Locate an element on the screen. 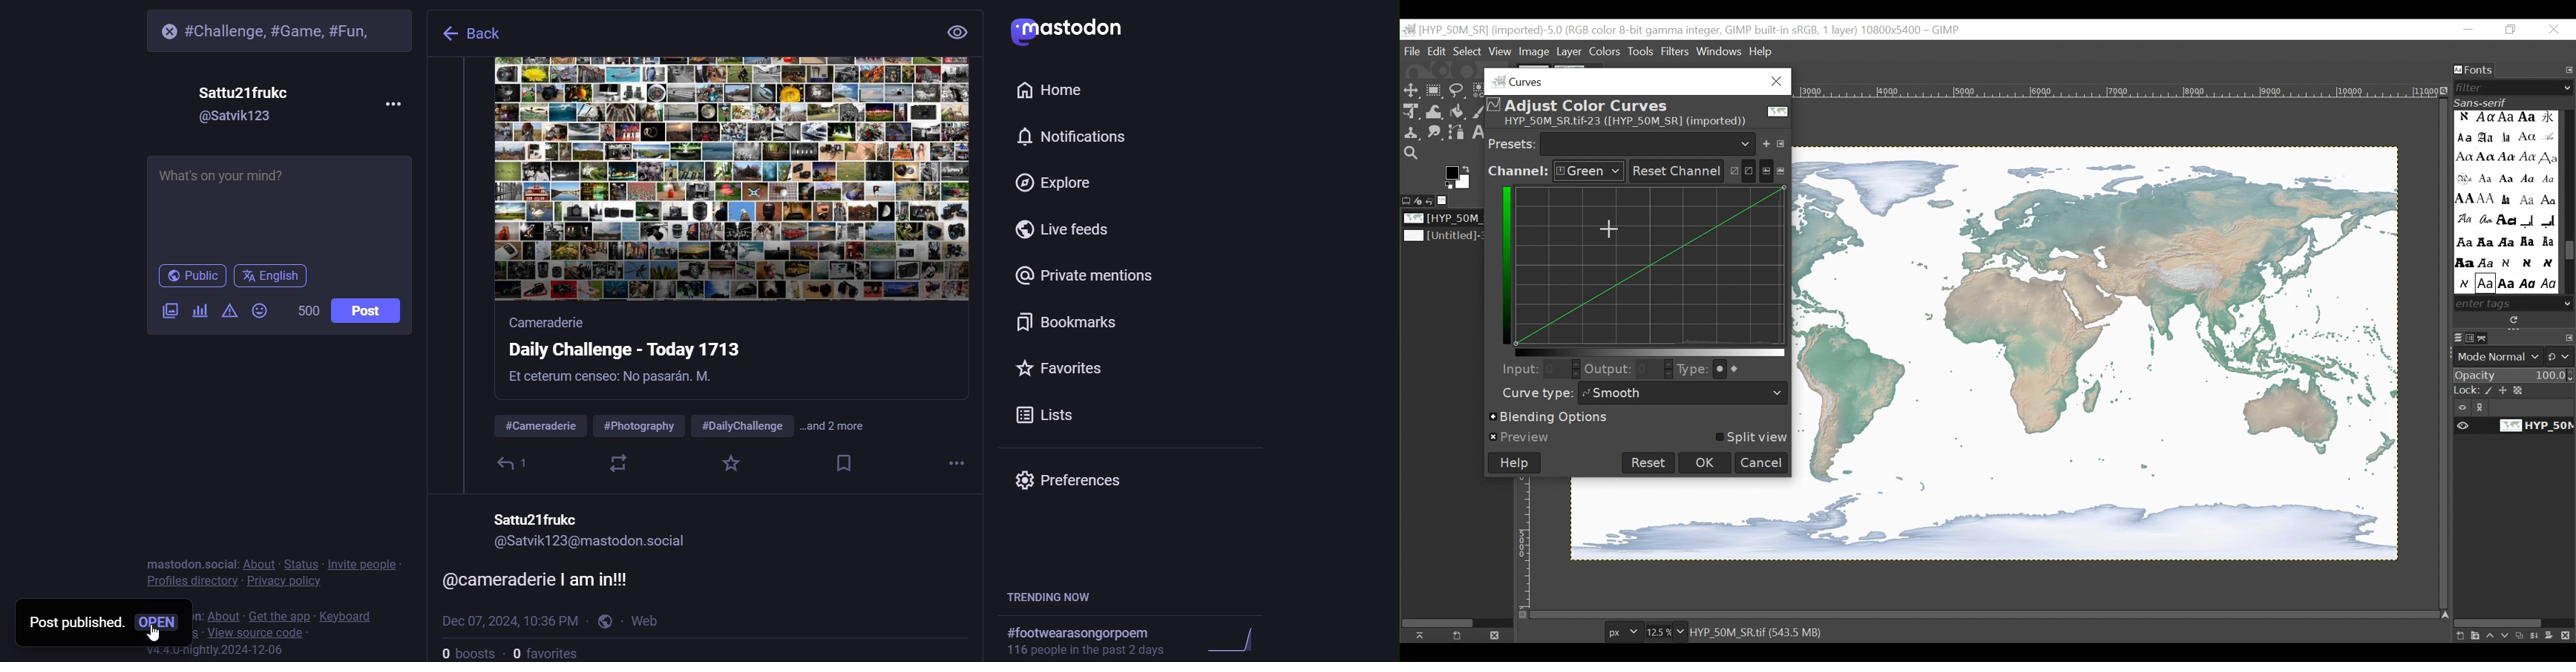  source code is located at coordinates (249, 632).